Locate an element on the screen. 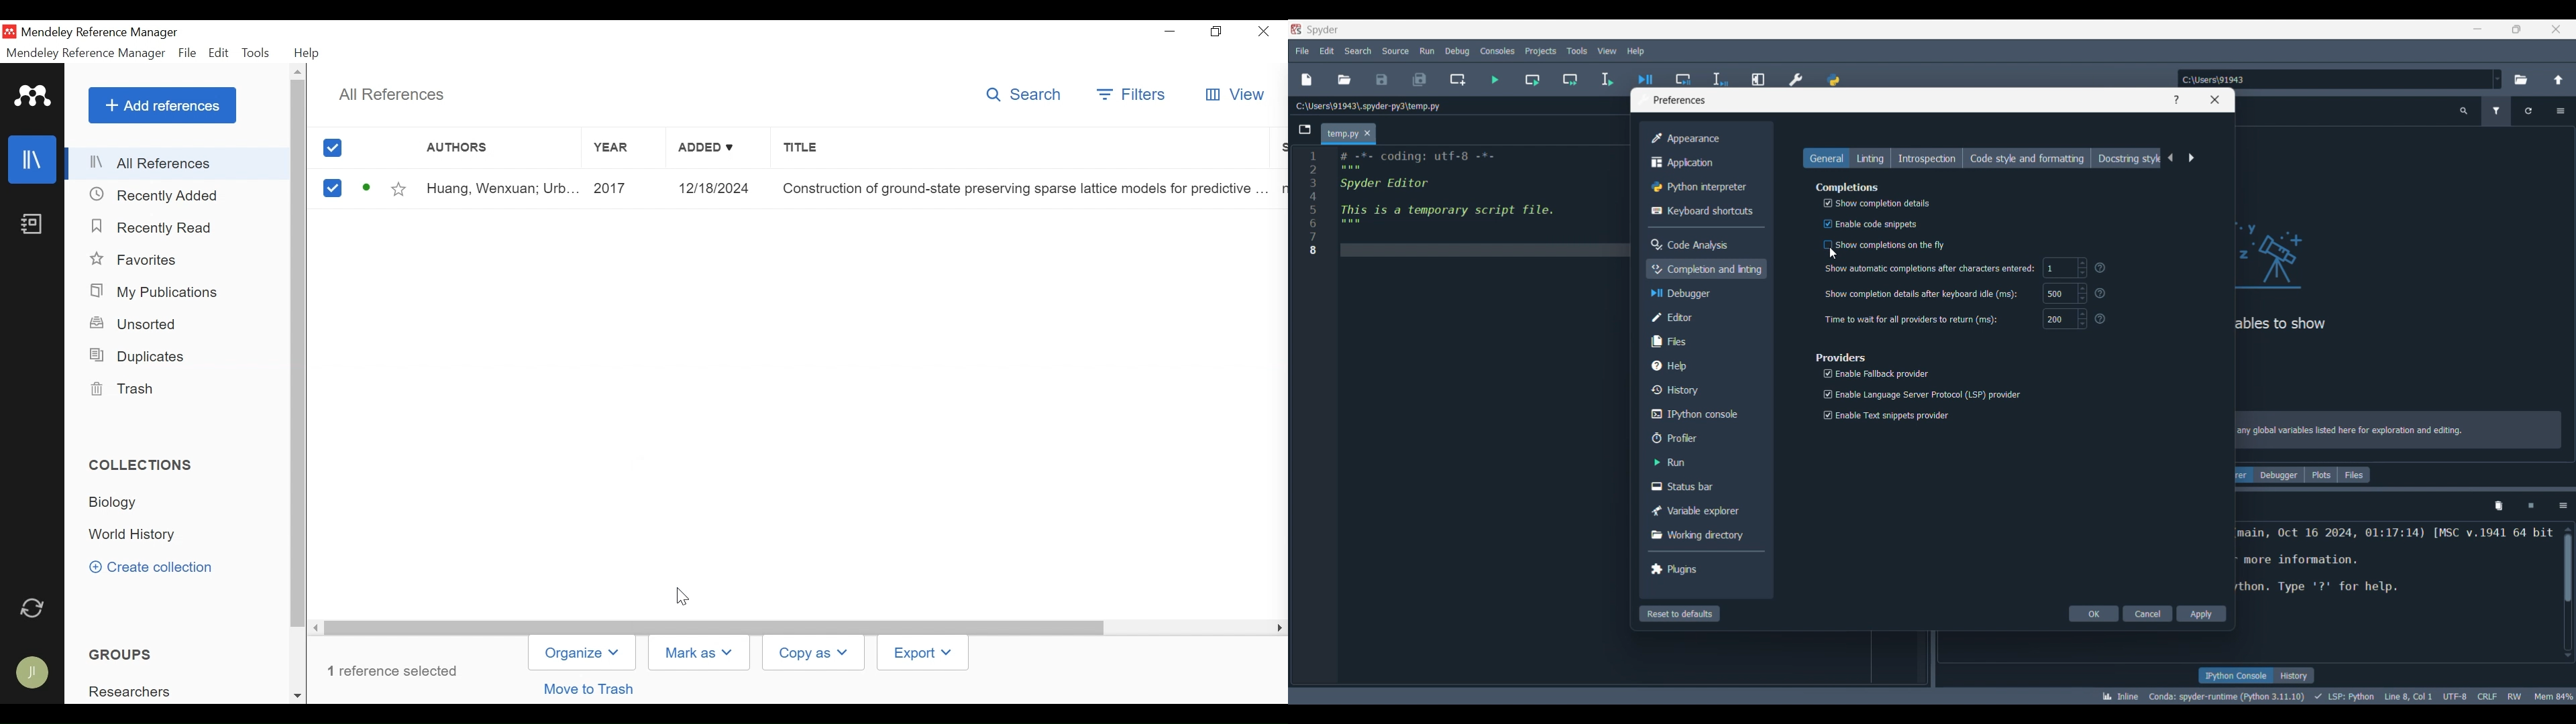  Edit menu is located at coordinates (1328, 51).